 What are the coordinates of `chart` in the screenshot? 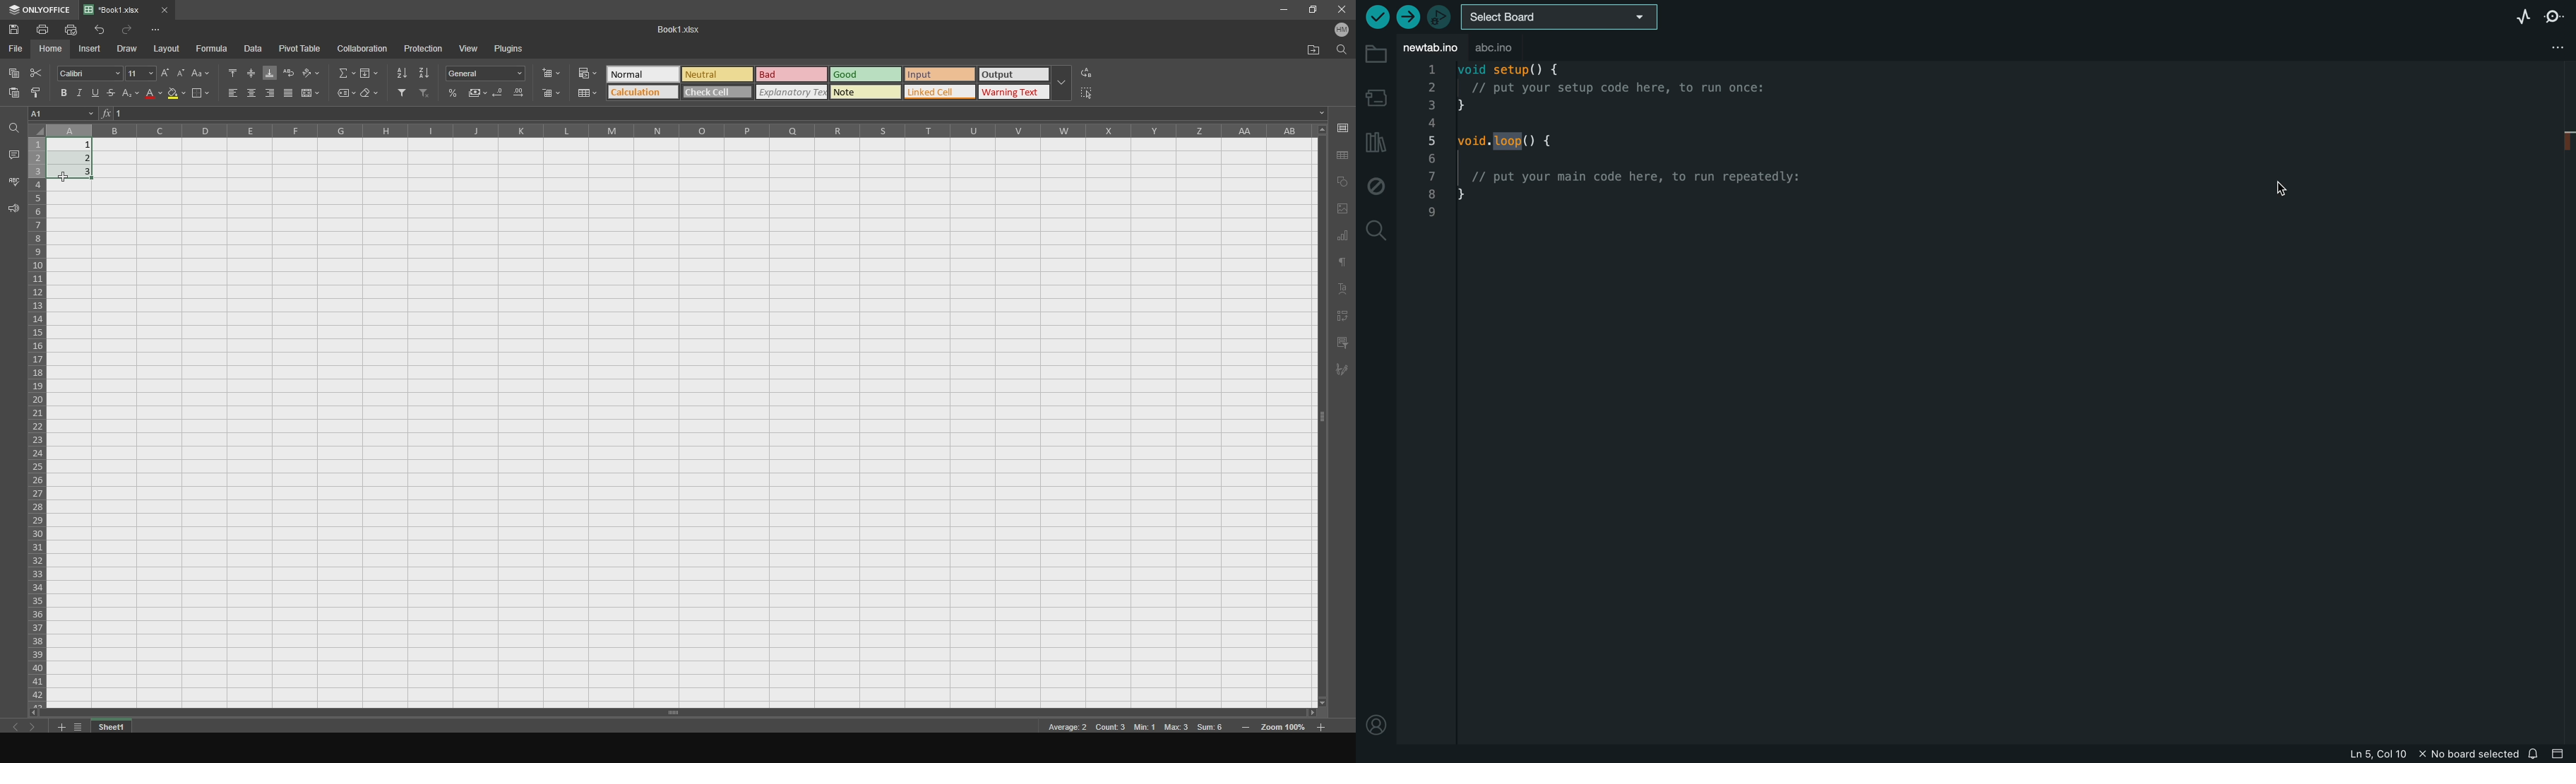 It's located at (1343, 237).